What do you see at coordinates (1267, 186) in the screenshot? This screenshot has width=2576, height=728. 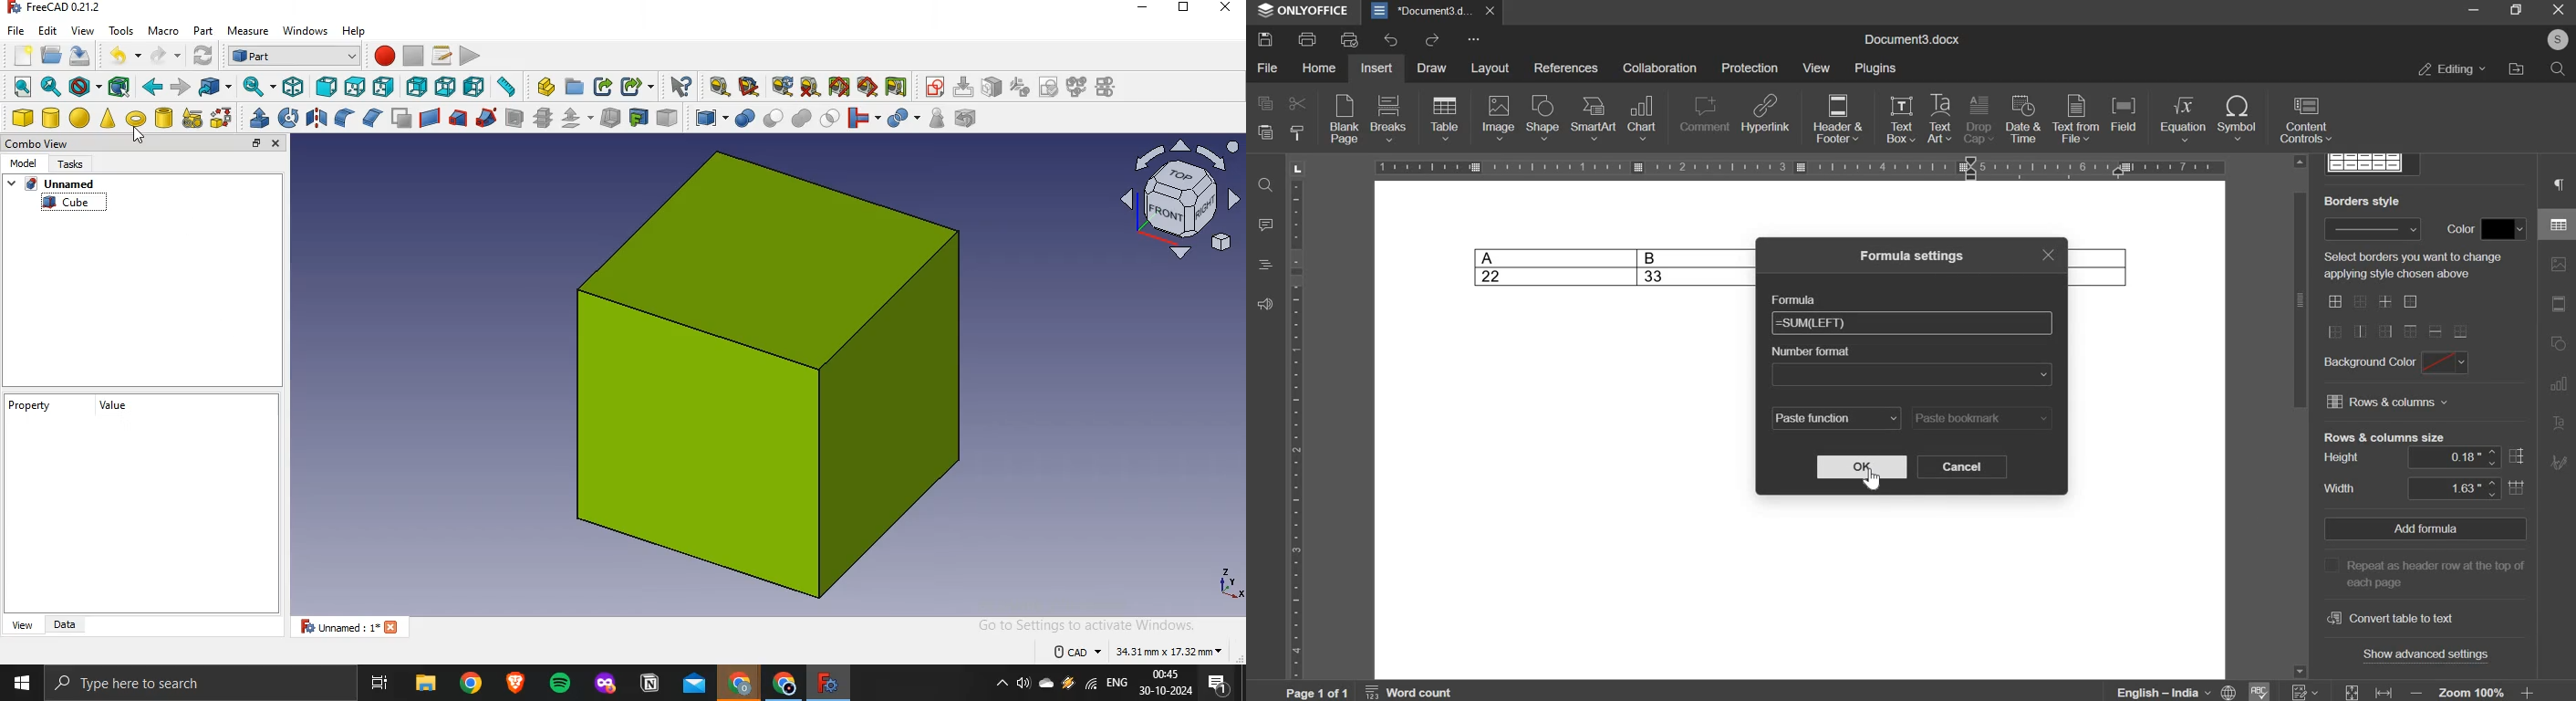 I see `find` at bounding box center [1267, 186].